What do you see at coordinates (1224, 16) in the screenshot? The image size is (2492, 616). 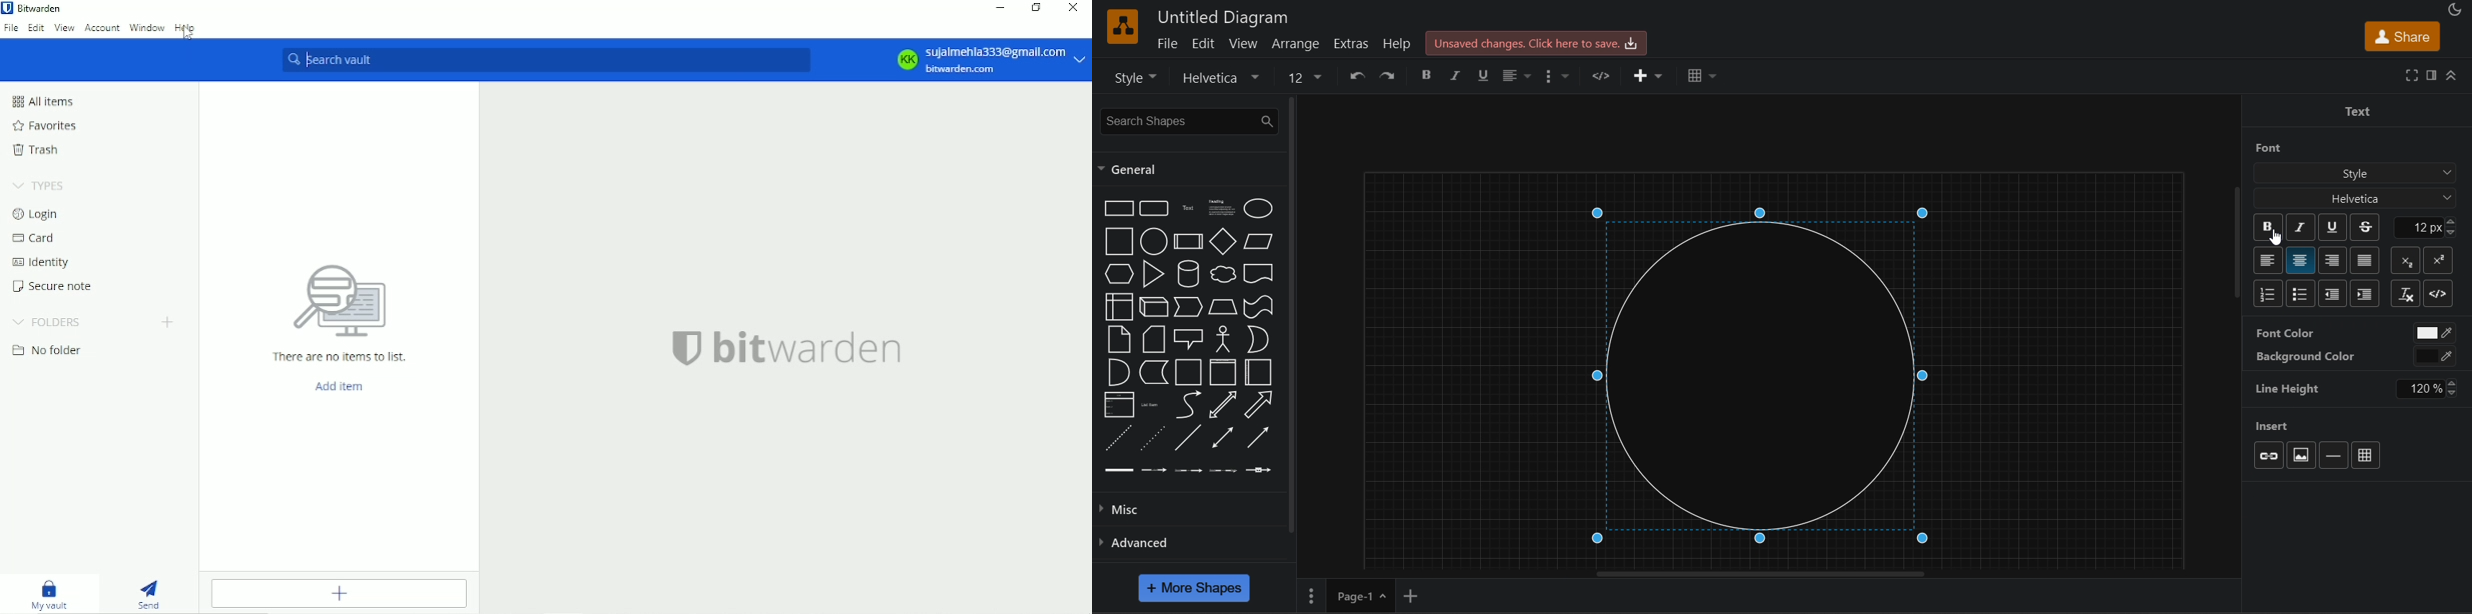 I see `Untitled Diagram` at bounding box center [1224, 16].